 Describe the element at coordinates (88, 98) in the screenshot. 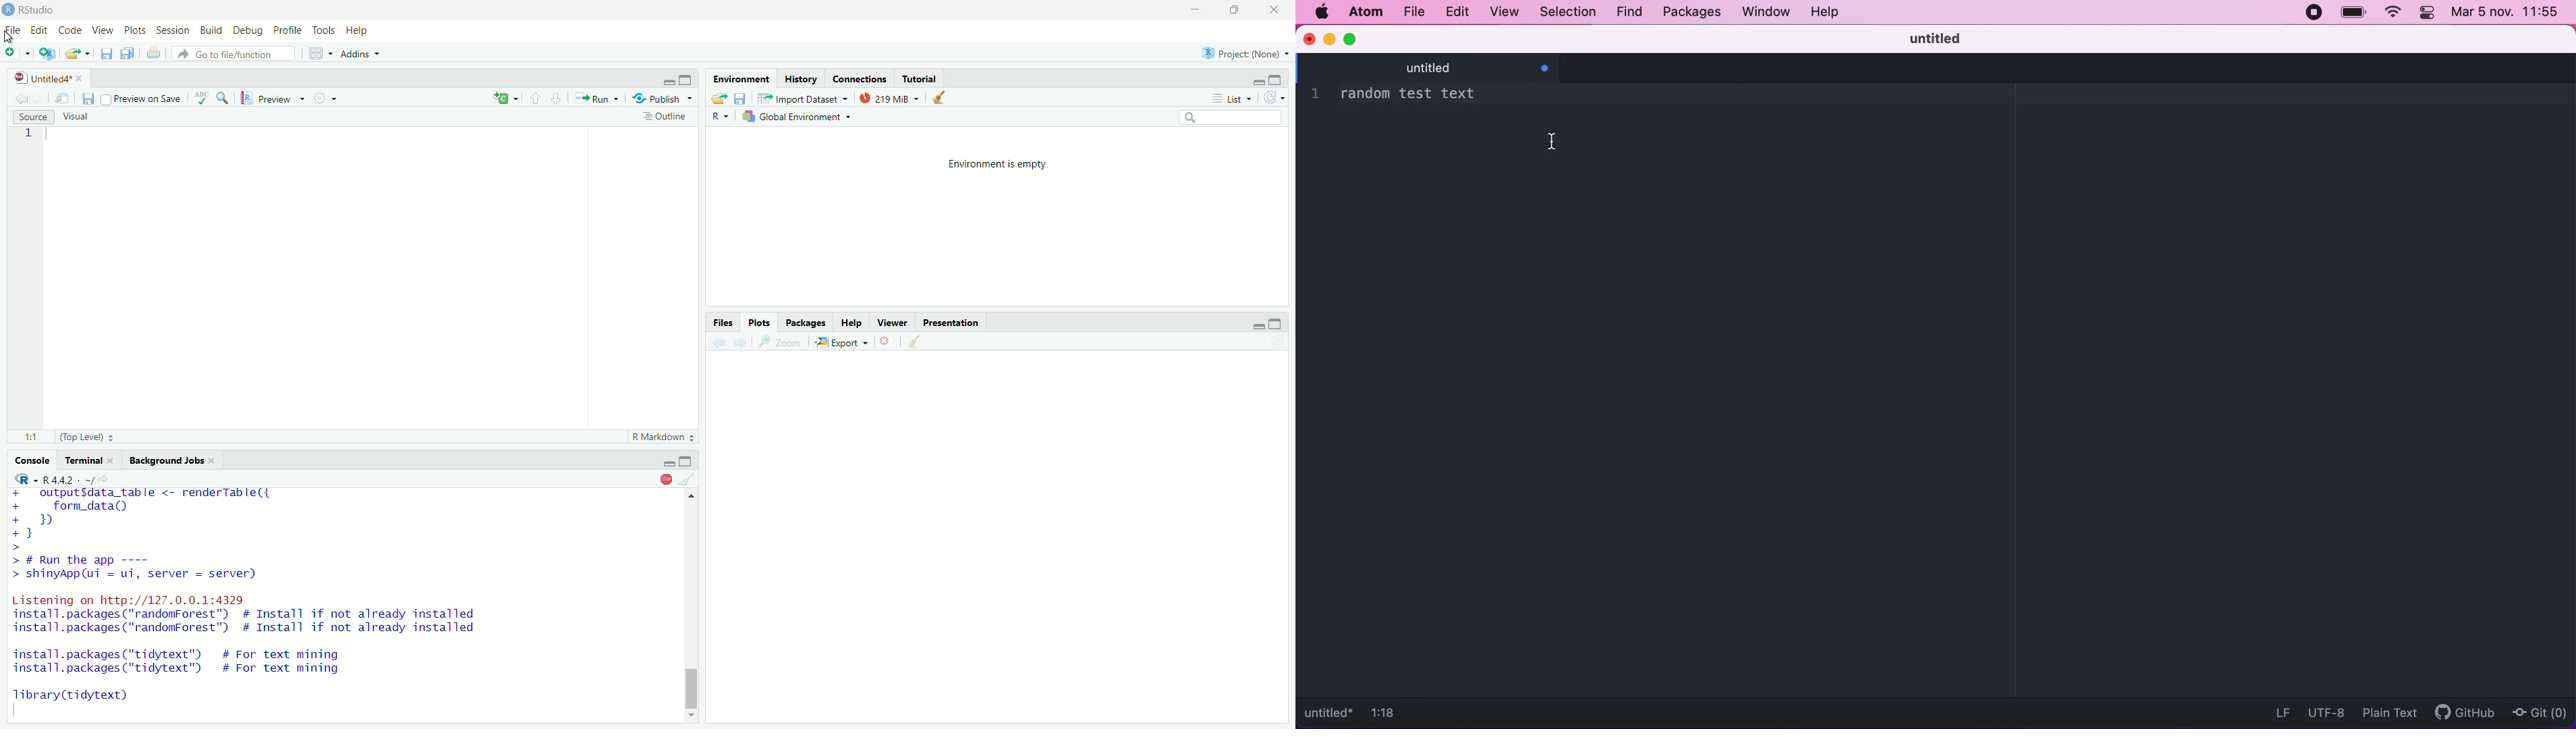

I see `save current document` at that location.